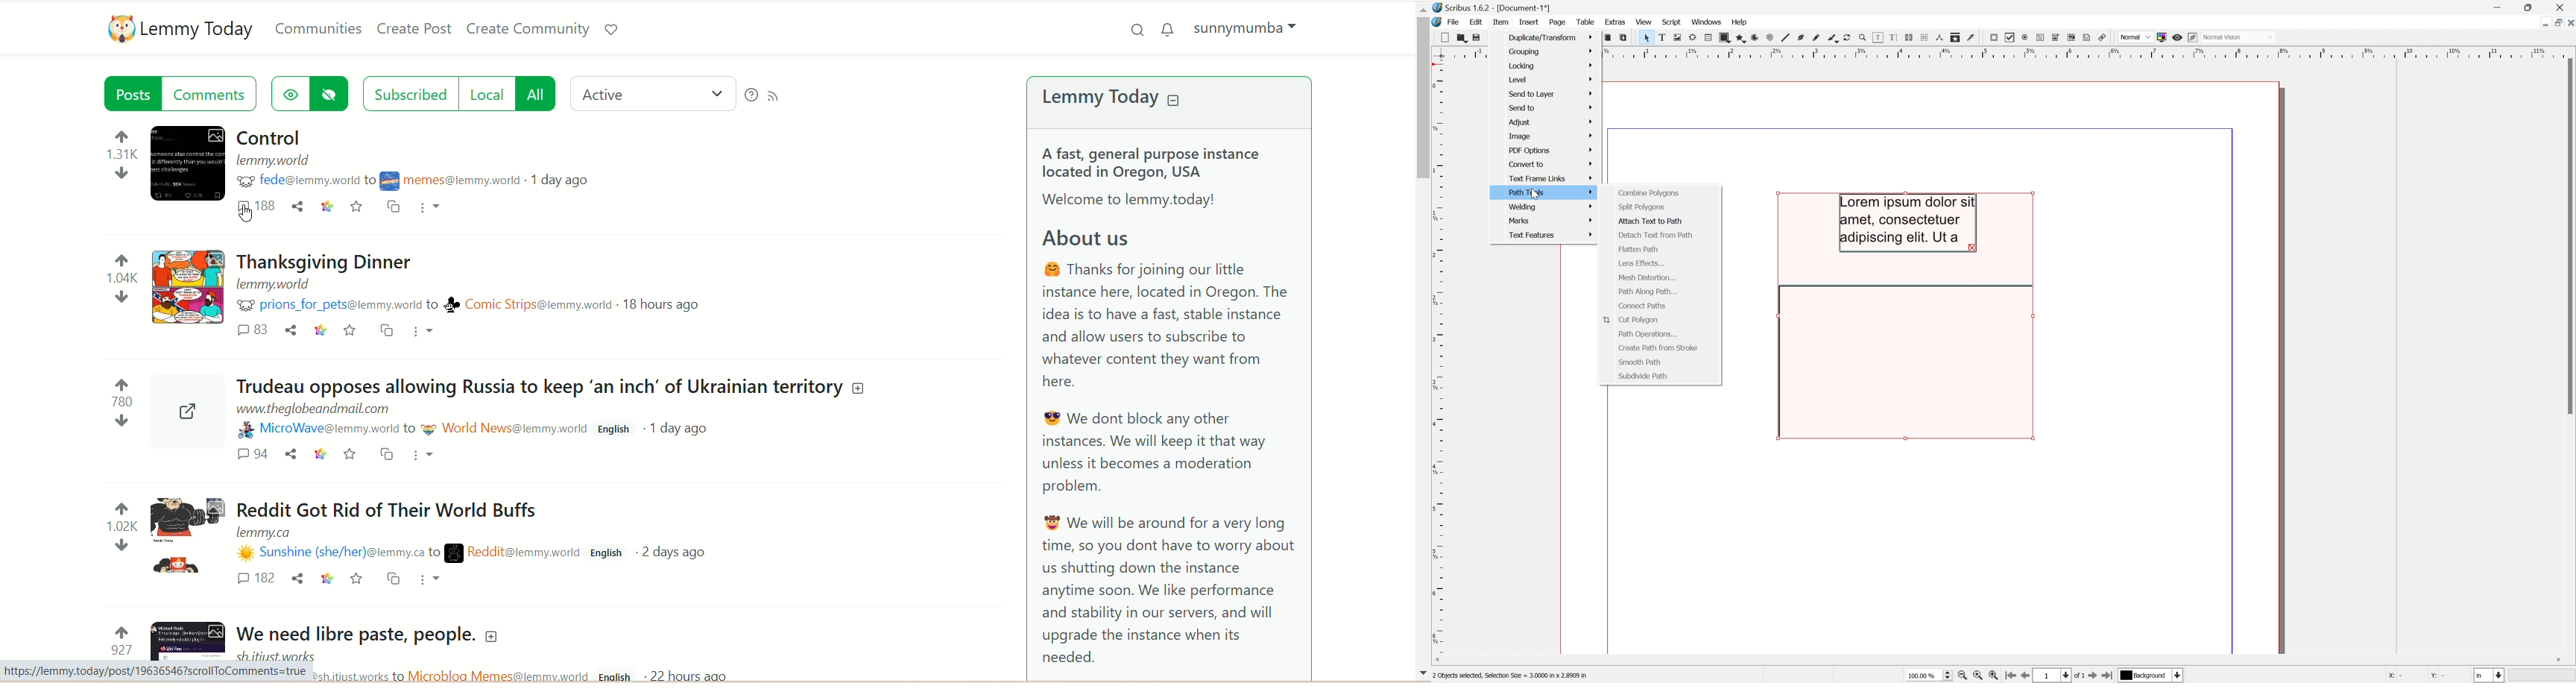 Image resolution: width=2576 pixels, height=700 pixels. Describe the element at coordinates (1511, 676) in the screenshot. I see `2 Objects selected, Selection Size = 3.000 in × 2.8909 in` at that location.